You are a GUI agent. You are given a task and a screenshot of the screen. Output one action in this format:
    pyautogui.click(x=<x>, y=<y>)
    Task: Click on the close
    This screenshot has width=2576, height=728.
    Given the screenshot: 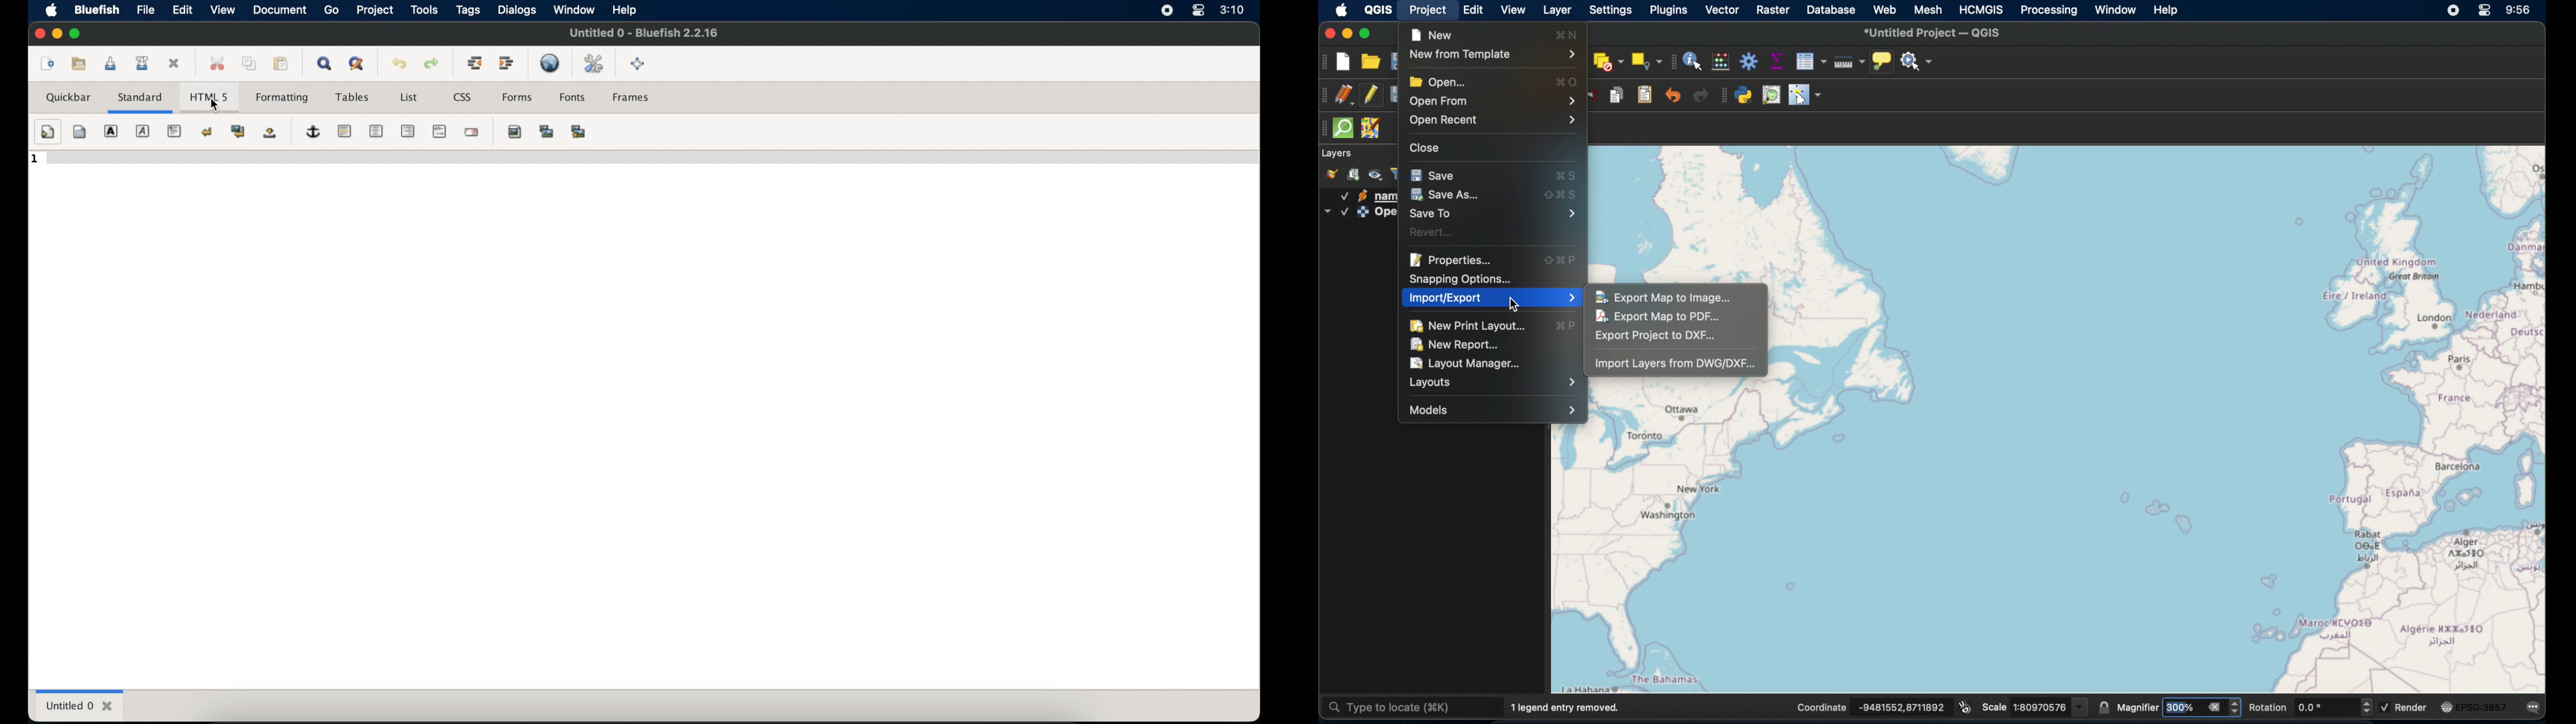 What is the action you would take?
    pyautogui.click(x=1426, y=149)
    